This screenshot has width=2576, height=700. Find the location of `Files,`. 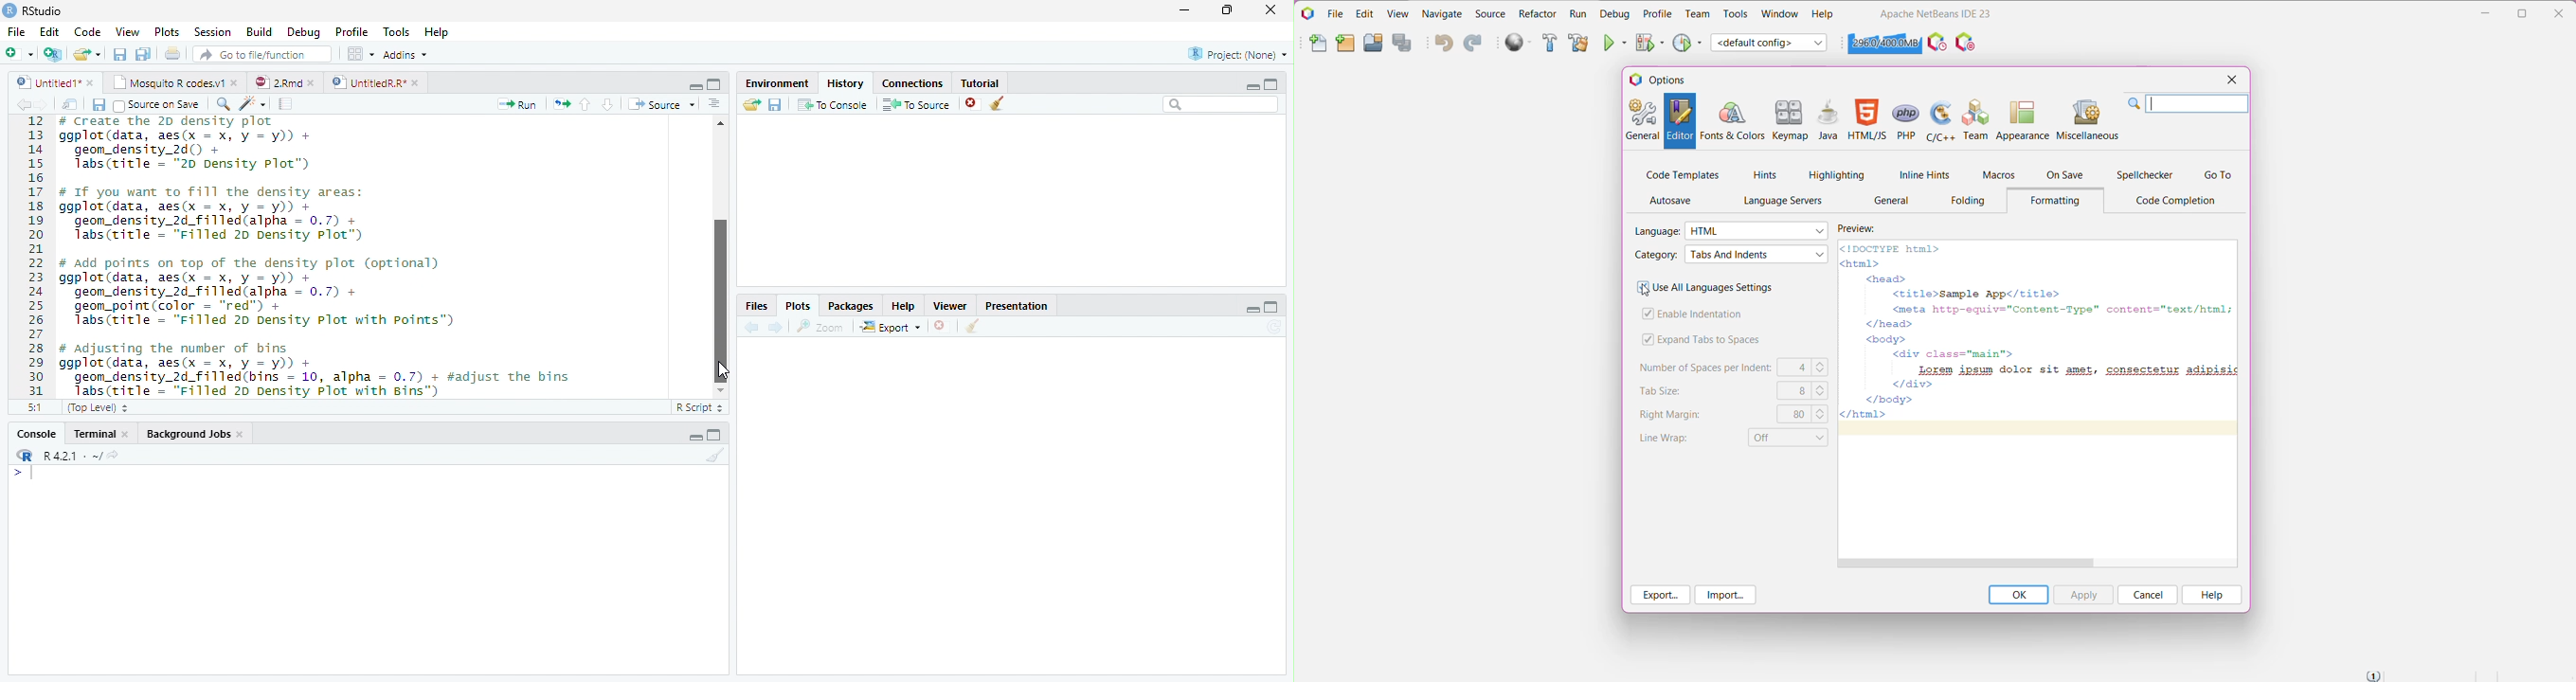

Files, is located at coordinates (753, 306).